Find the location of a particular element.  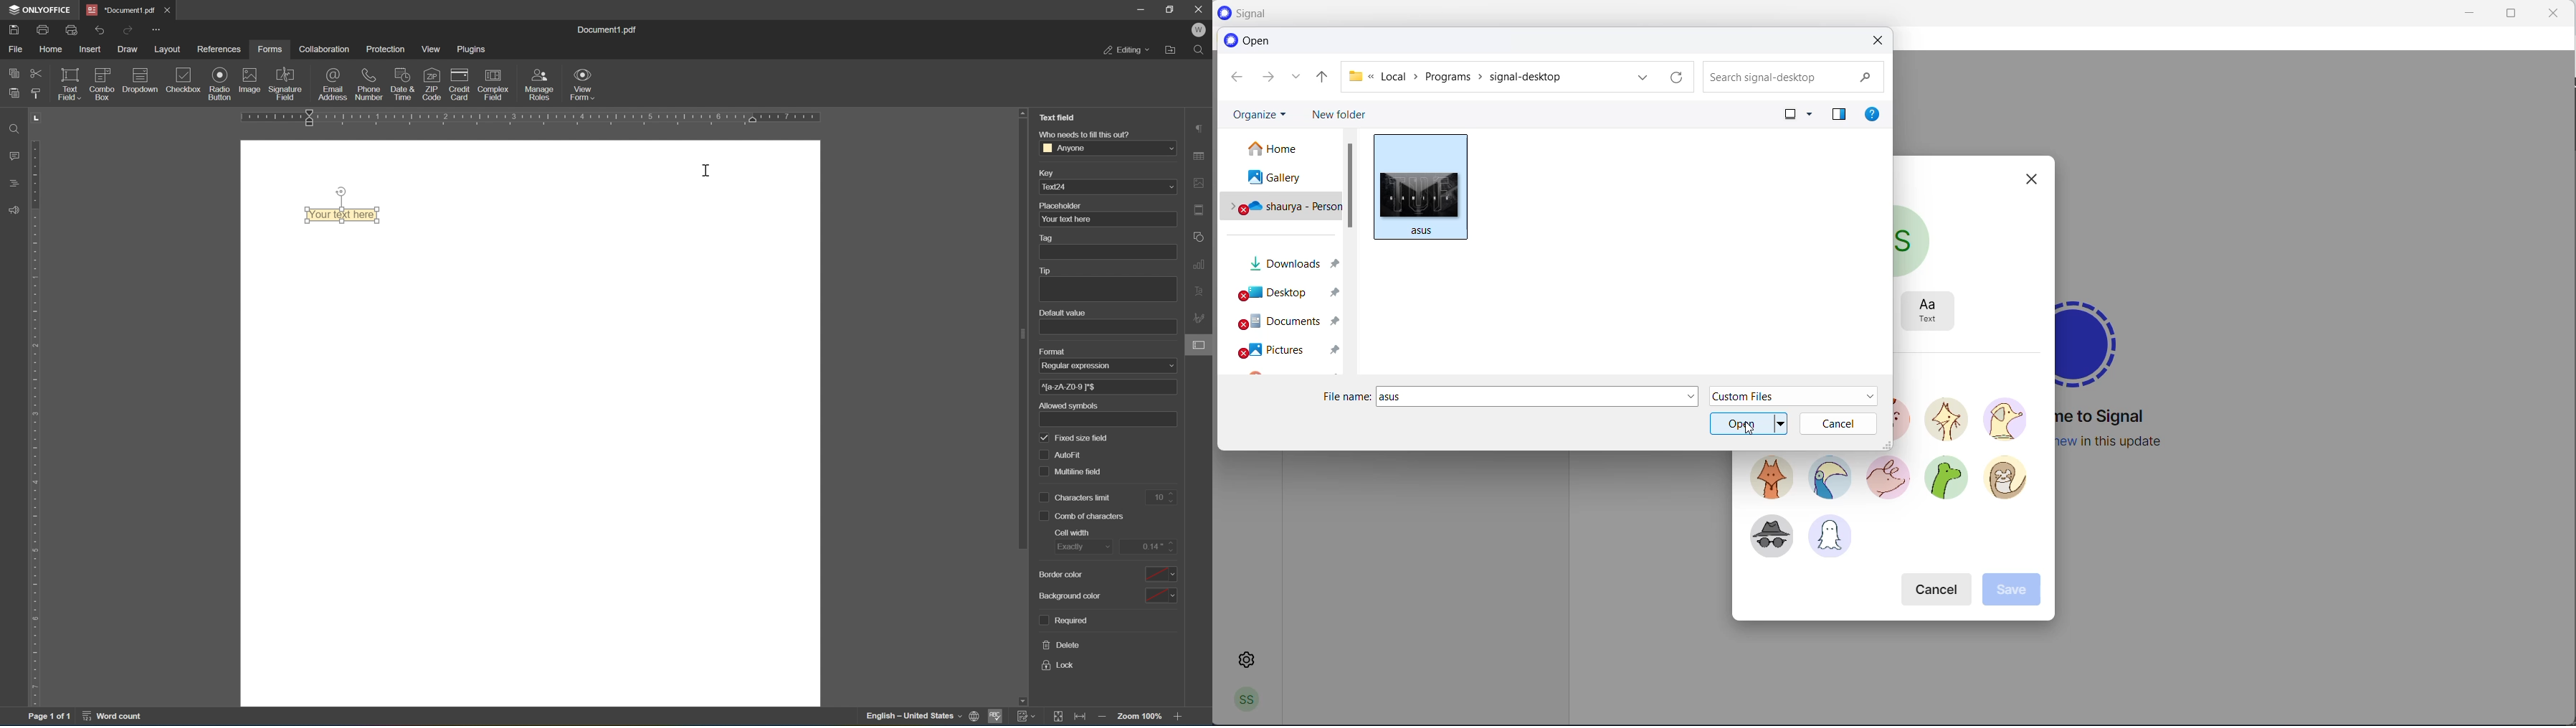

home is located at coordinates (51, 52).